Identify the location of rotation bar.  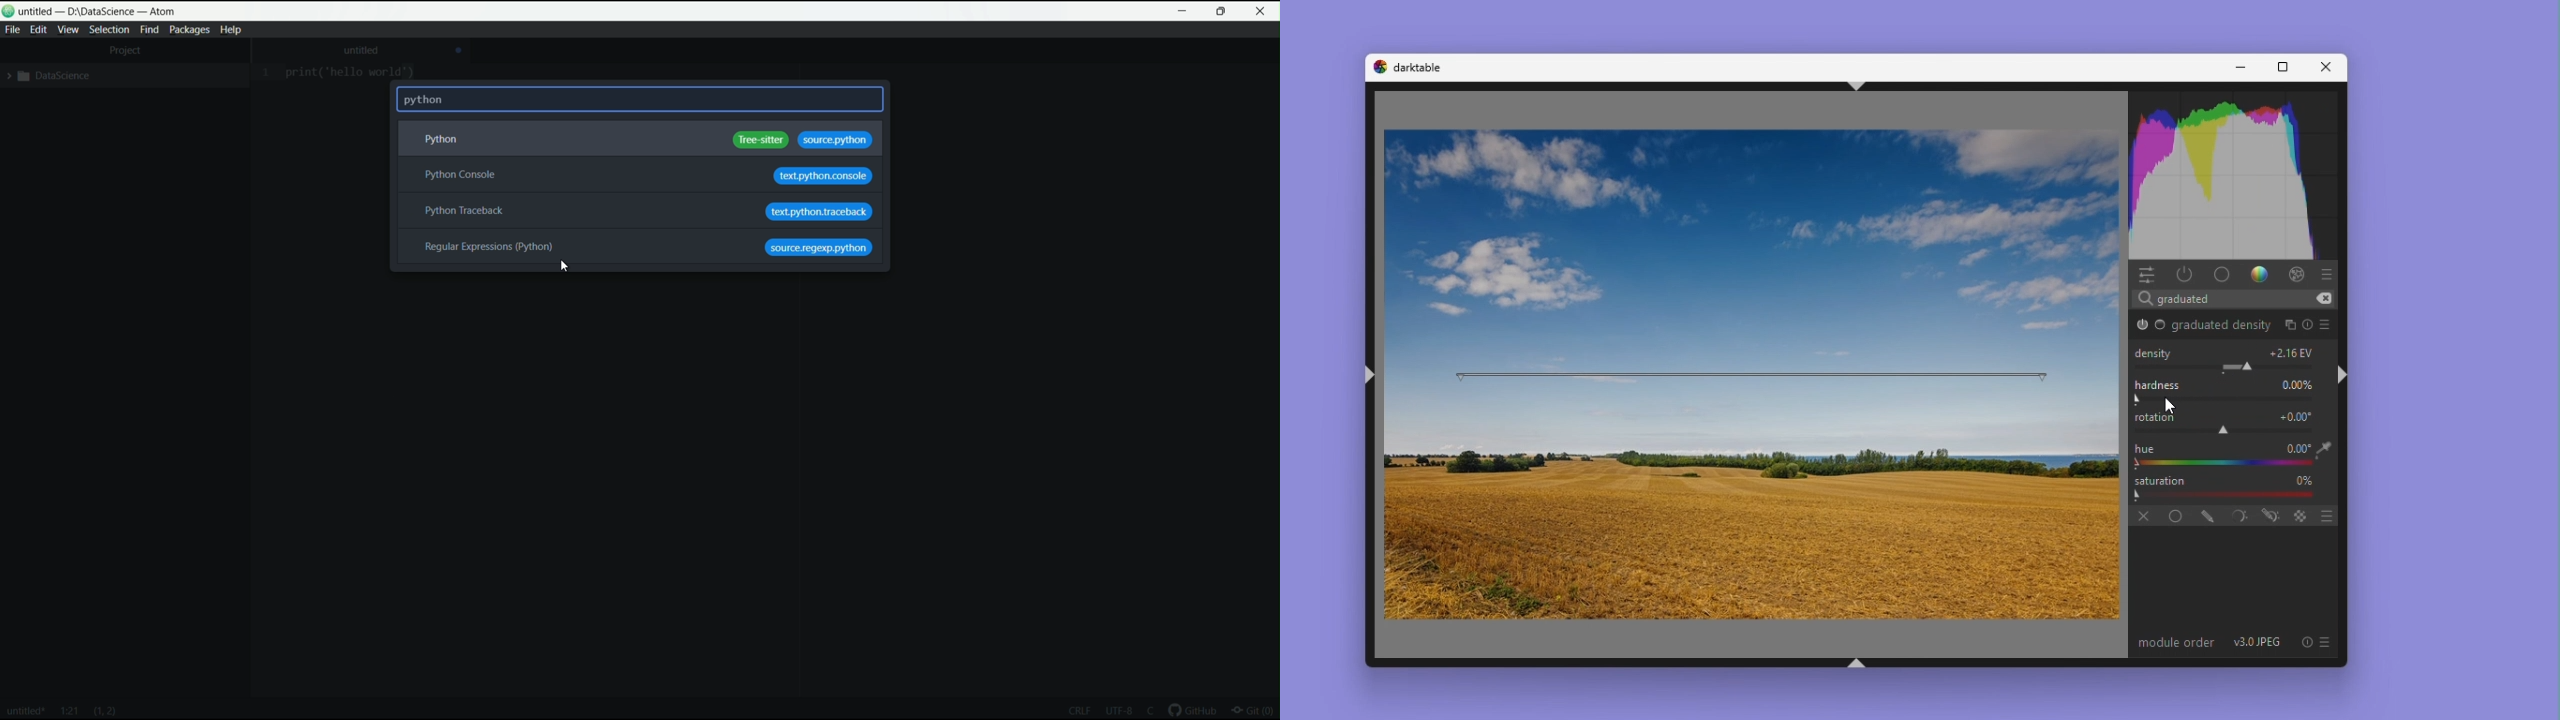
(1752, 375).